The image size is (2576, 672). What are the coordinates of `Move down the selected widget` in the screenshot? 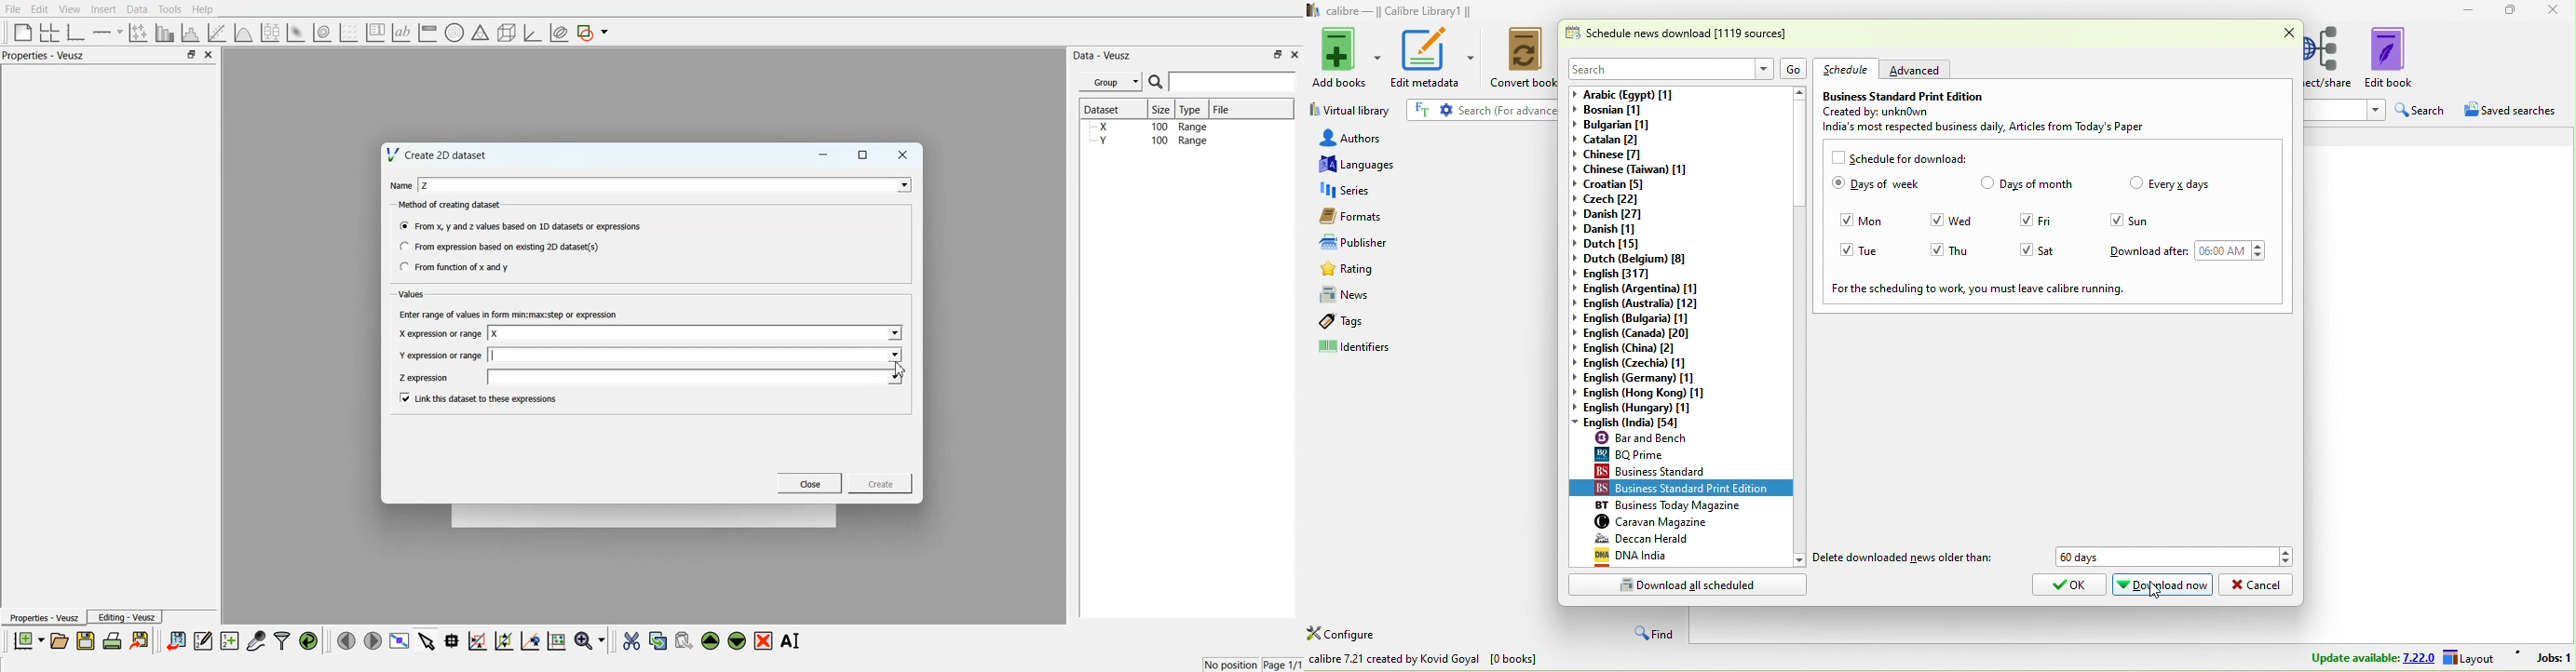 It's located at (738, 641).